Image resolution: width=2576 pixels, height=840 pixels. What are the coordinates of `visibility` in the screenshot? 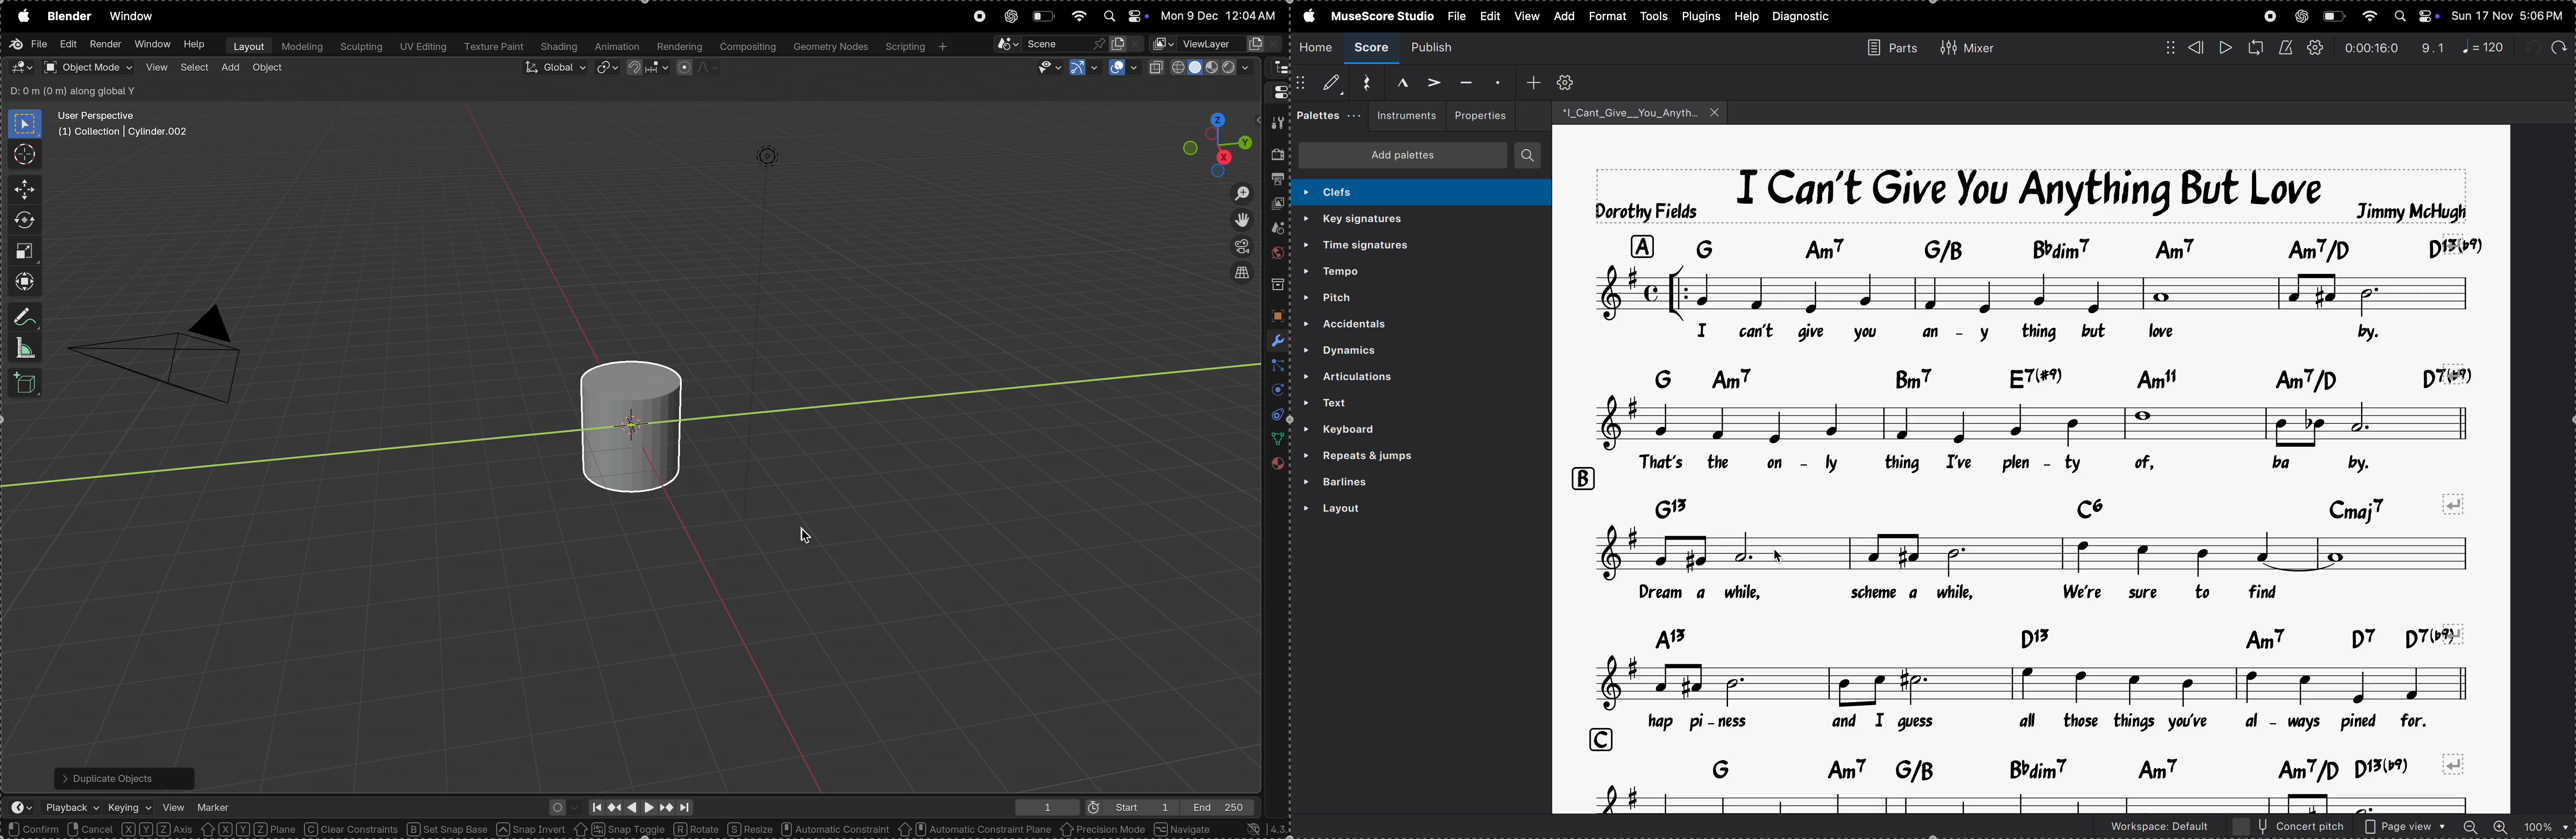 It's located at (1044, 68).